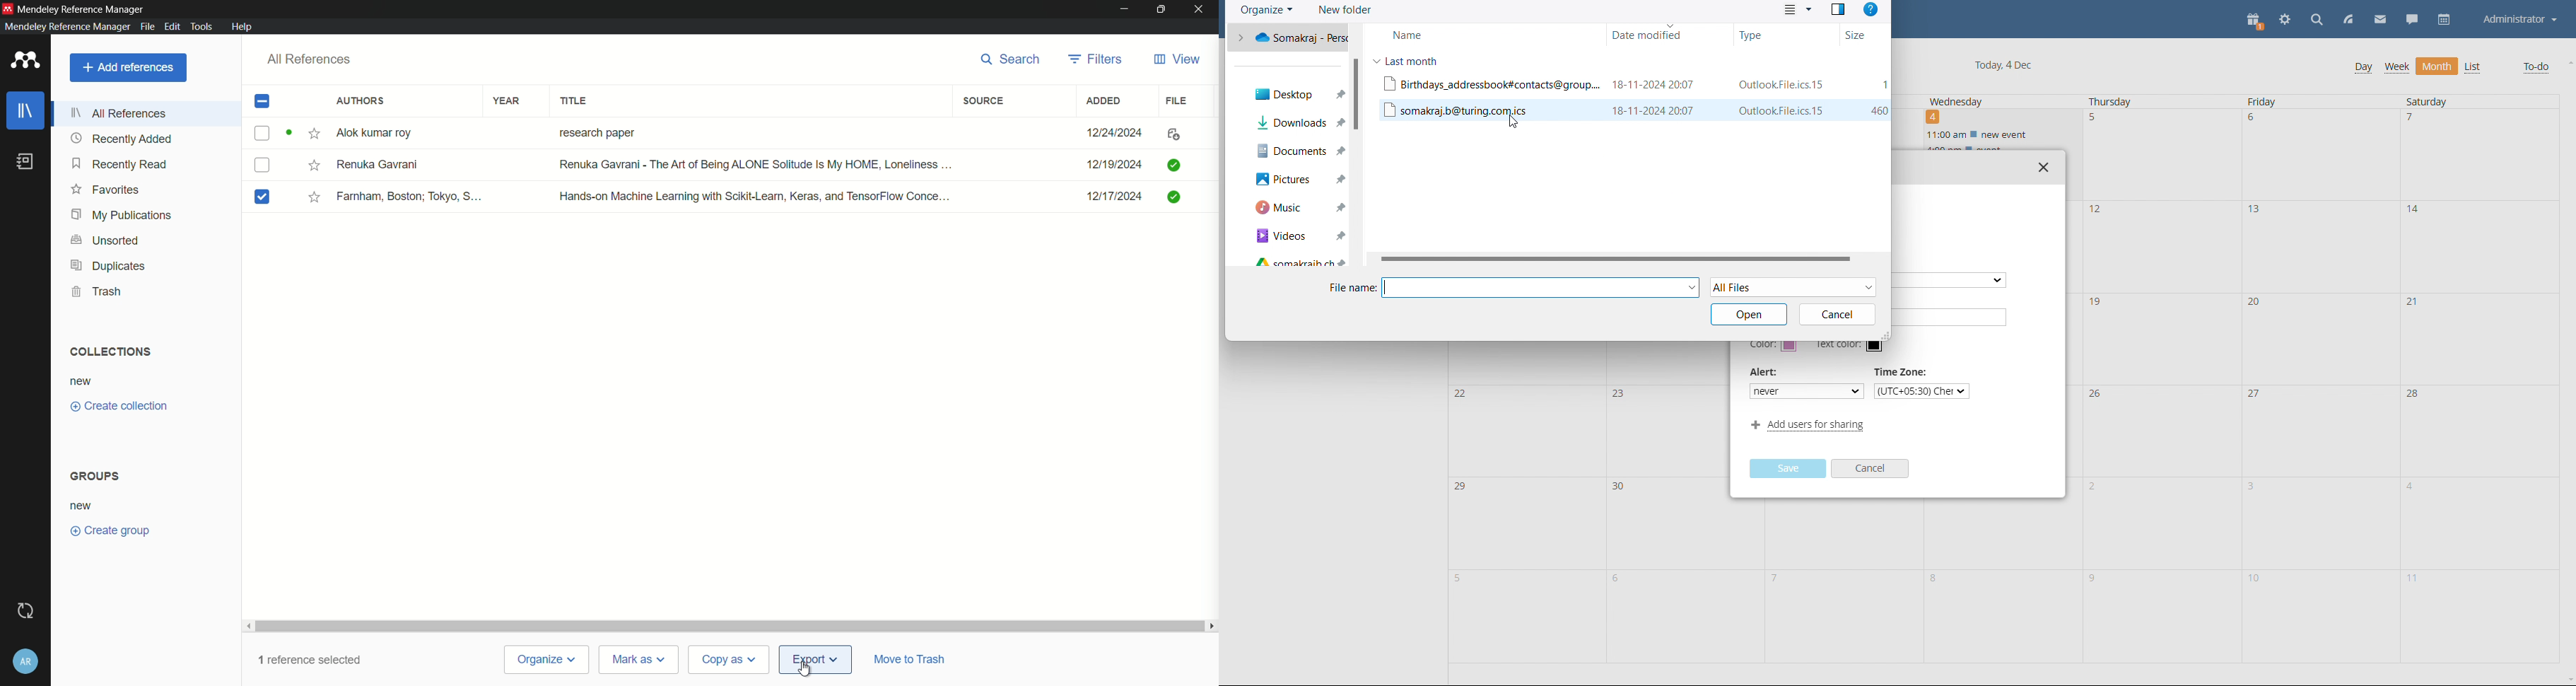 This screenshot has width=2576, height=700. What do you see at coordinates (985, 101) in the screenshot?
I see `source` at bounding box center [985, 101].